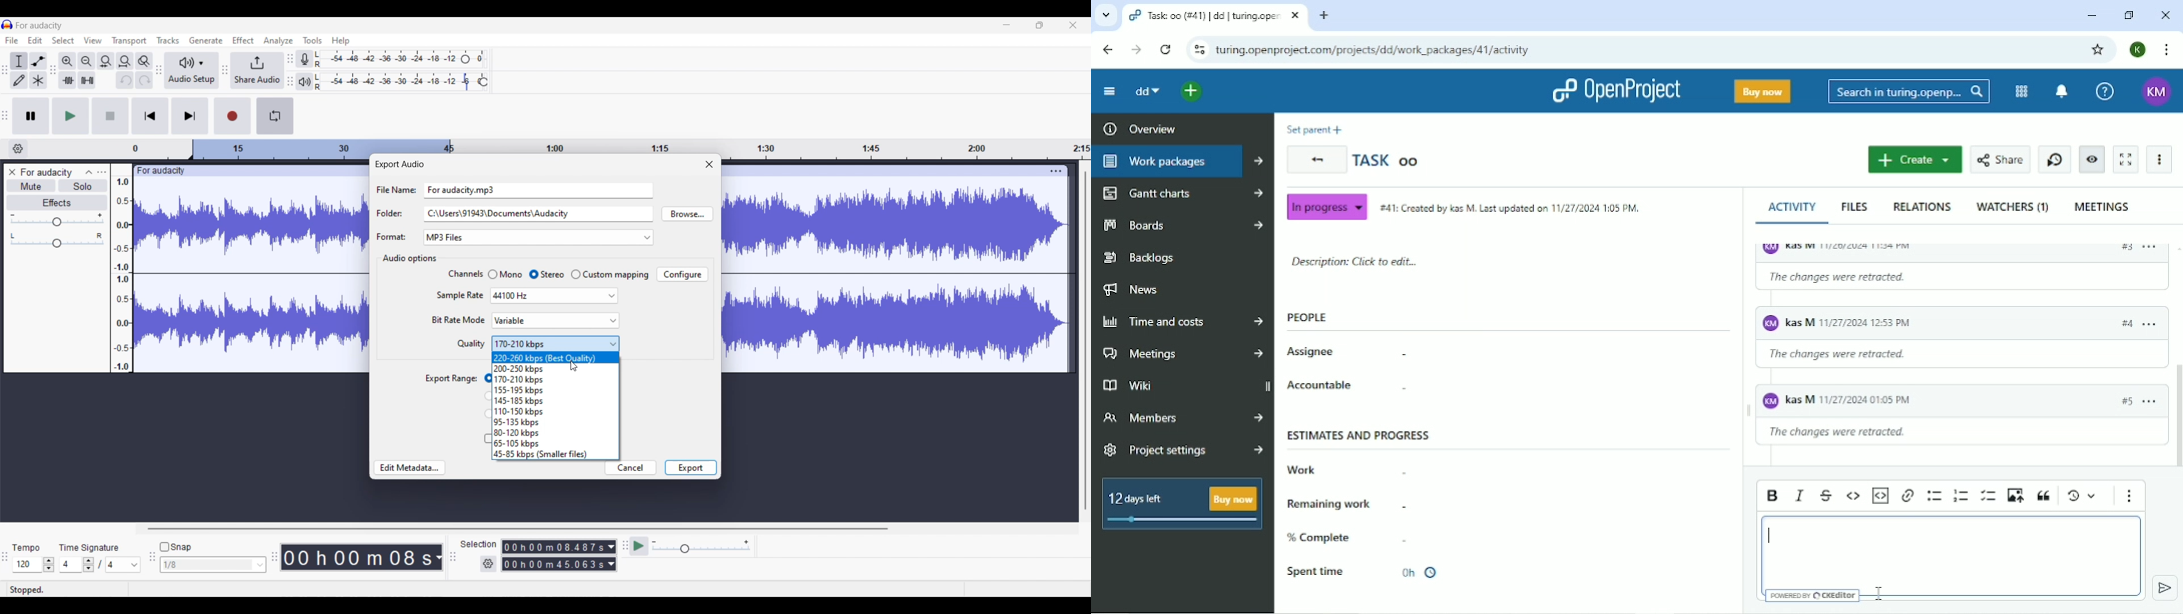  What do you see at coordinates (574, 321) in the screenshot?
I see `Highlighted by cursor` at bounding box center [574, 321].